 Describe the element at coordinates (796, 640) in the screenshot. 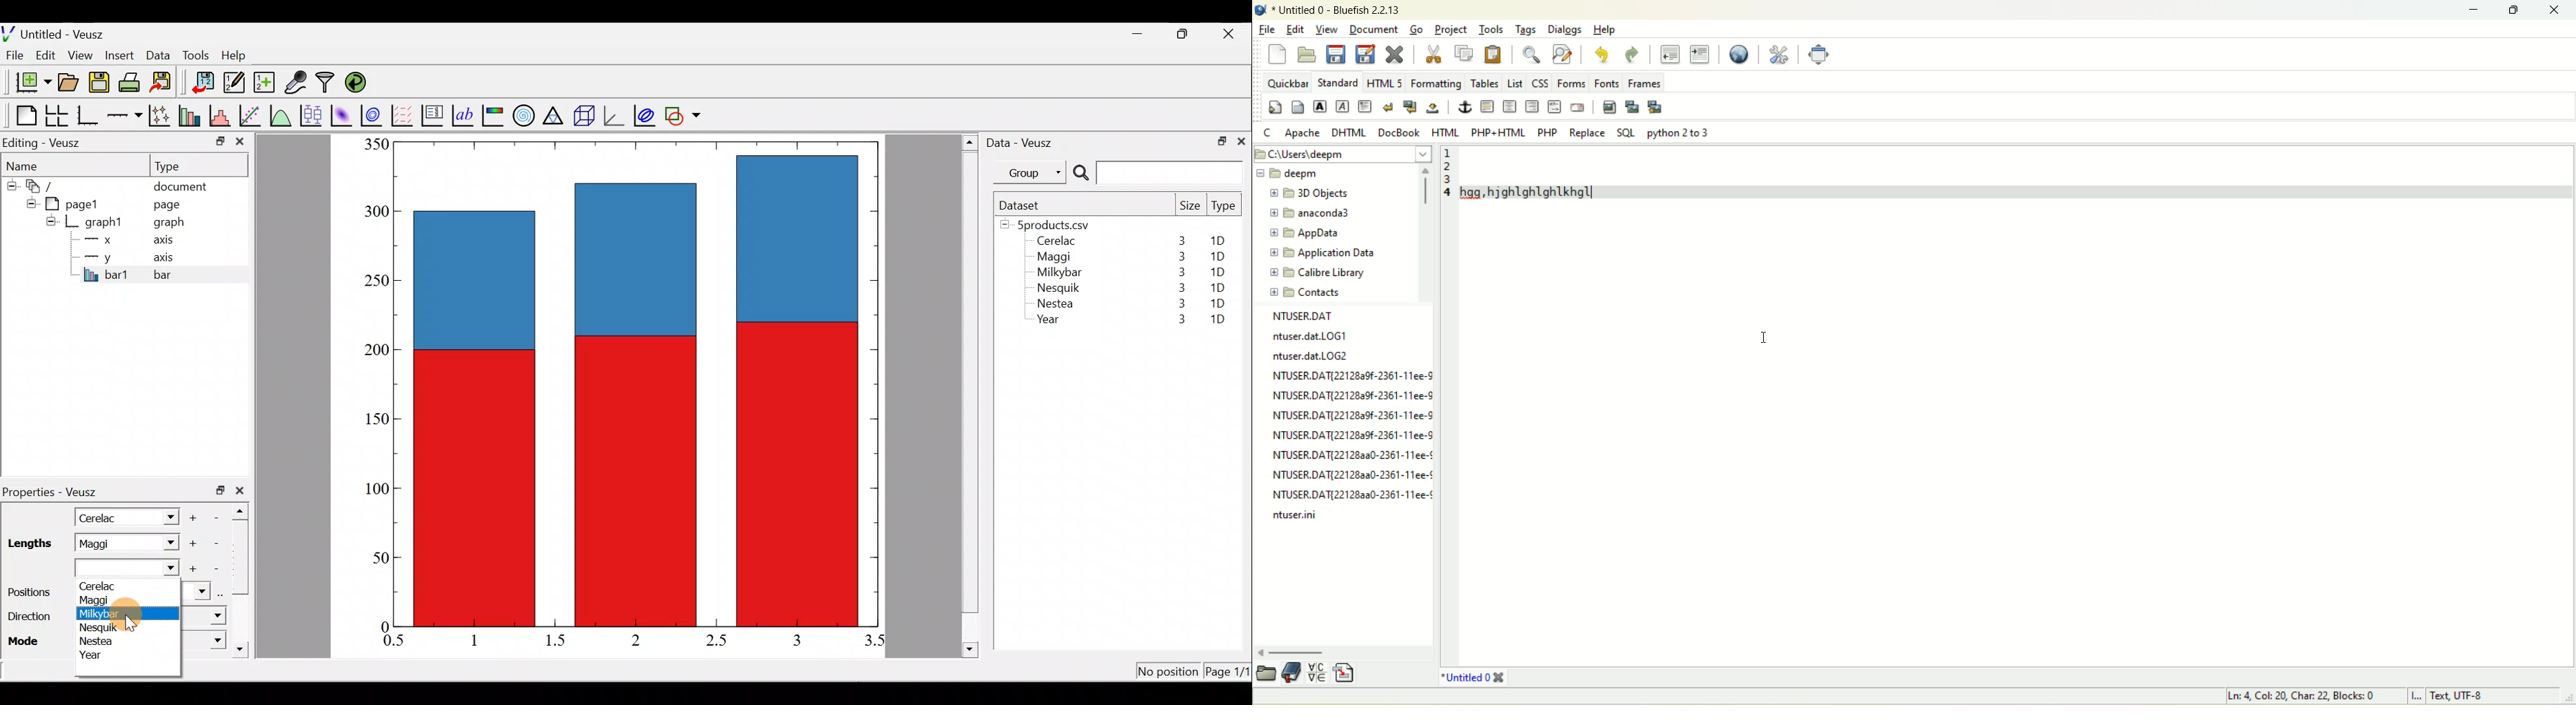

I see `3` at that location.